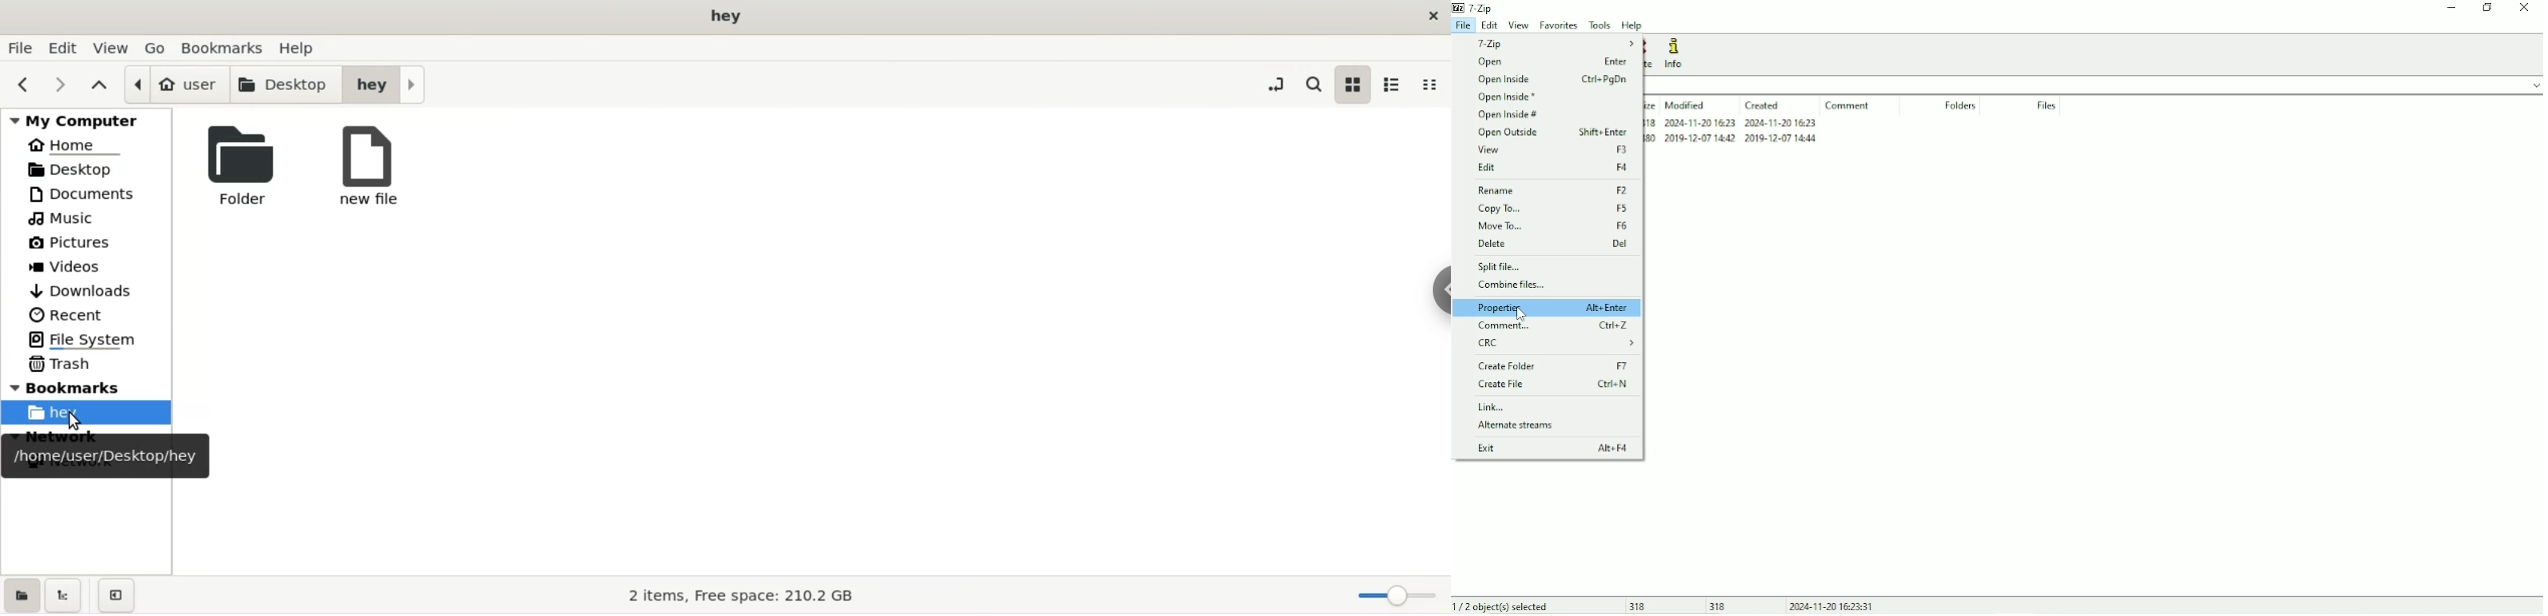 The height and width of the screenshot is (616, 2548). What do you see at coordinates (1676, 53) in the screenshot?
I see `Info` at bounding box center [1676, 53].